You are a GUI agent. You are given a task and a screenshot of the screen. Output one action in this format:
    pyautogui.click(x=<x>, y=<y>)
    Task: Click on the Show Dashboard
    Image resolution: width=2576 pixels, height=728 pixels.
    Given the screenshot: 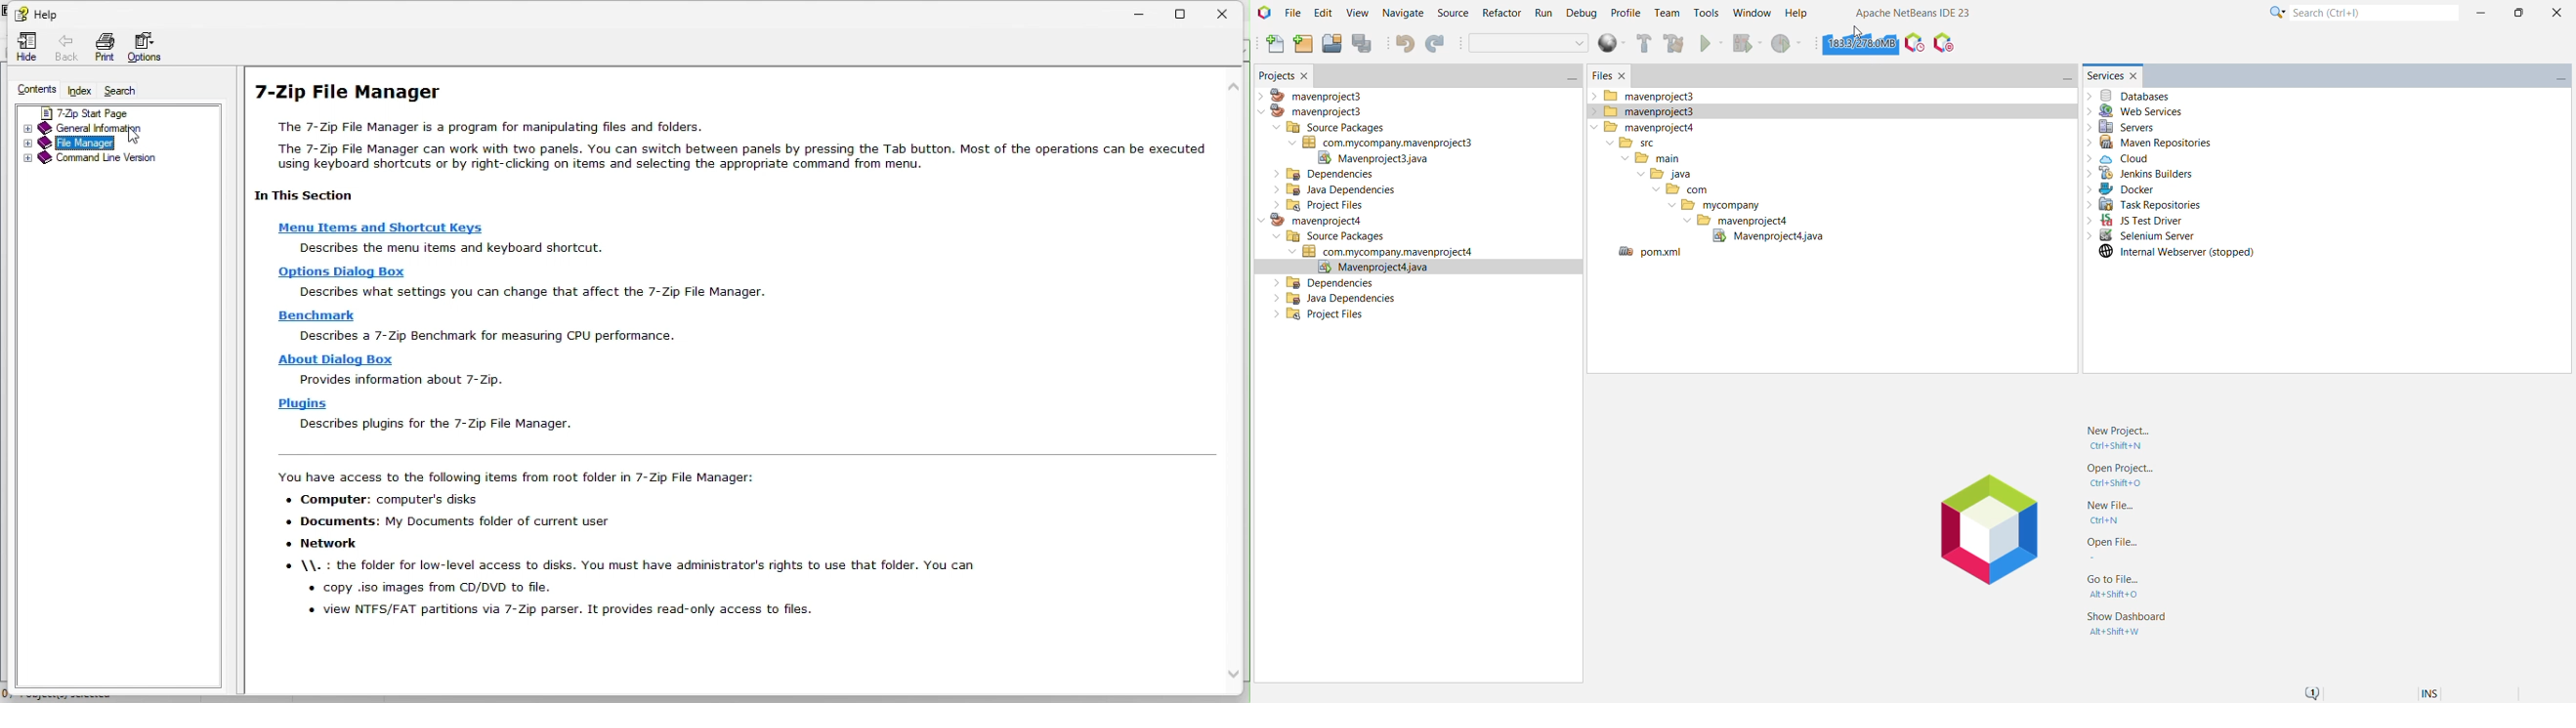 What is the action you would take?
    pyautogui.click(x=2127, y=625)
    